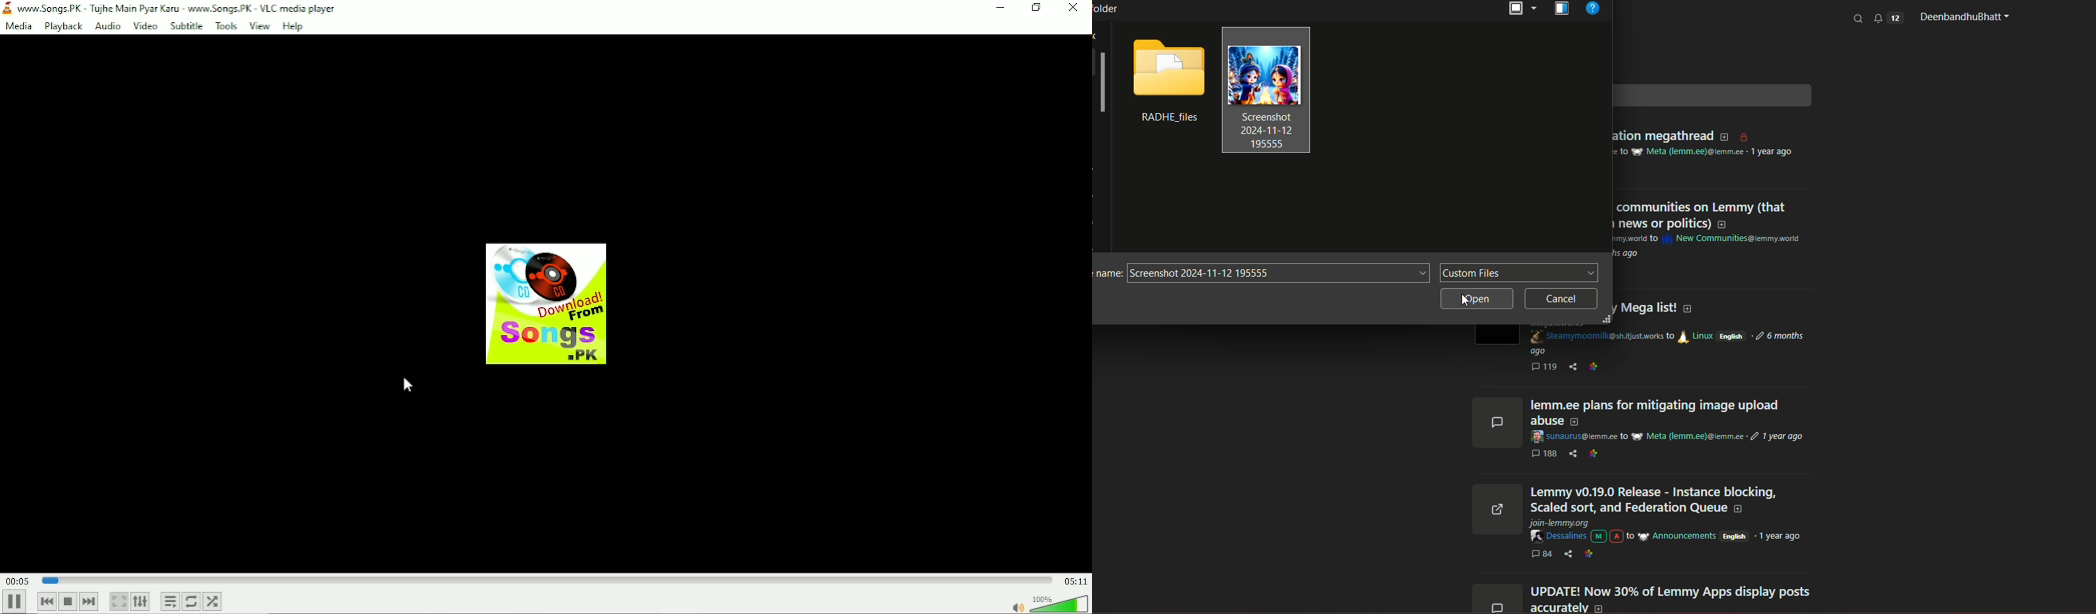 This screenshot has height=616, width=2100. Describe the element at coordinates (1477, 300) in the screenshot. I see `open` at that location.